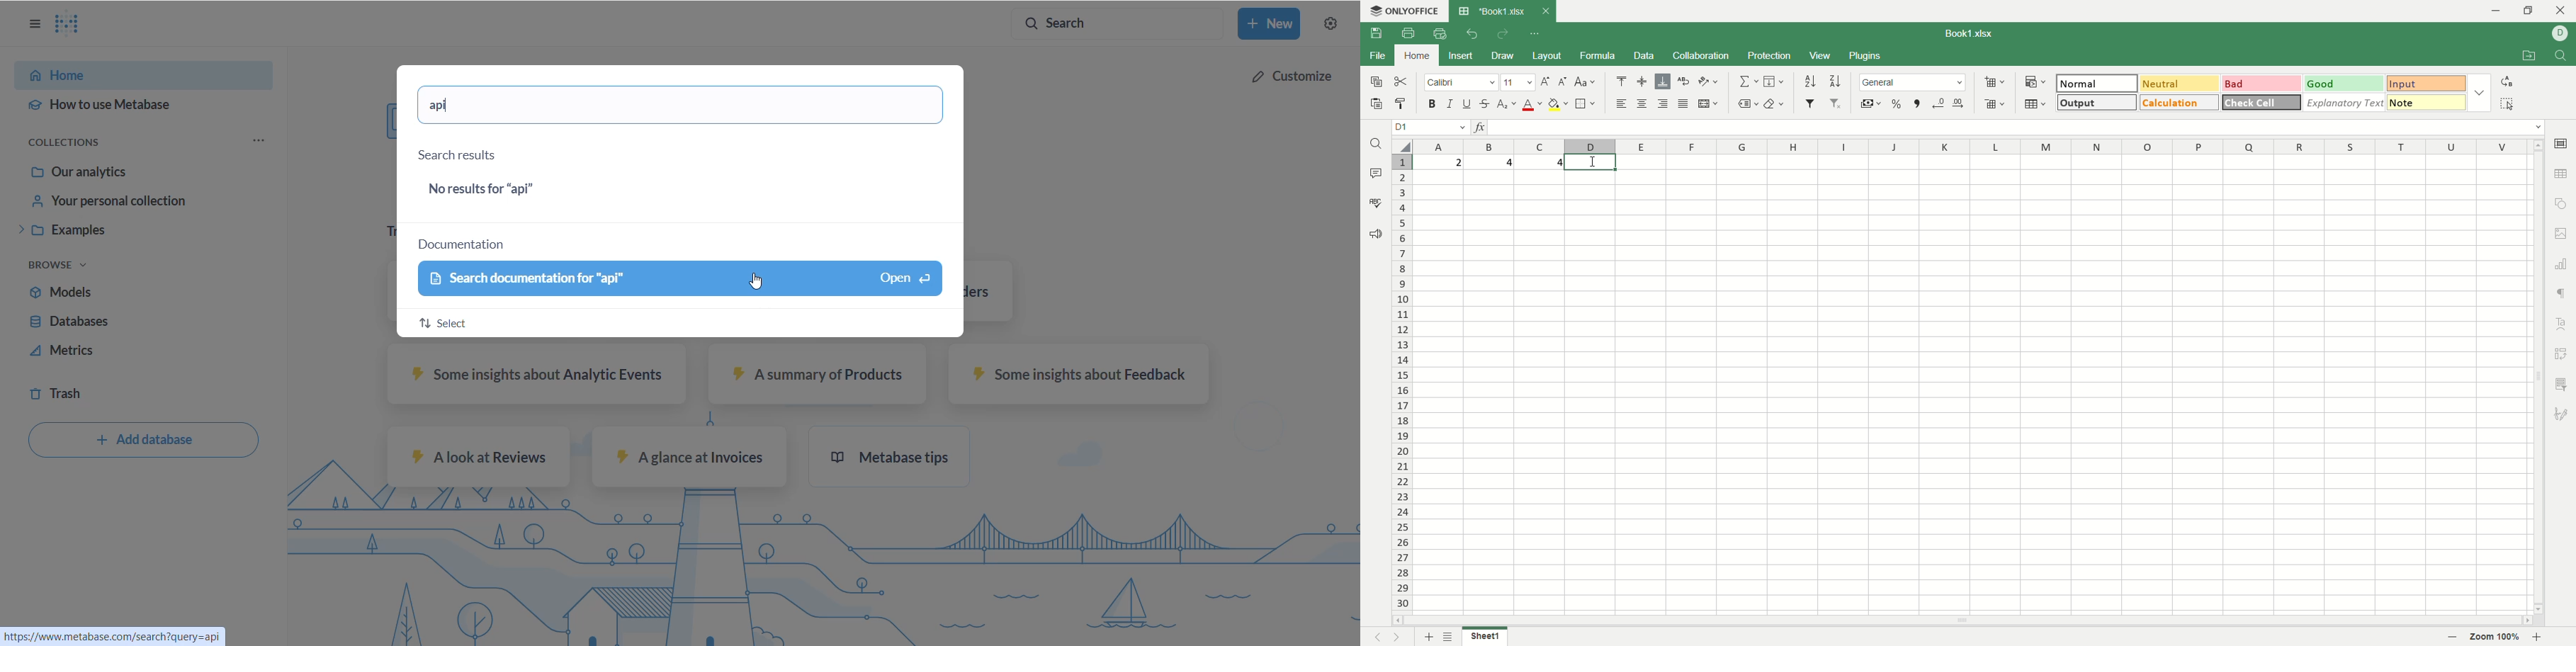 This screenshot has width=2576, height=672. I want to click on your personal collection, so click(127, 205).